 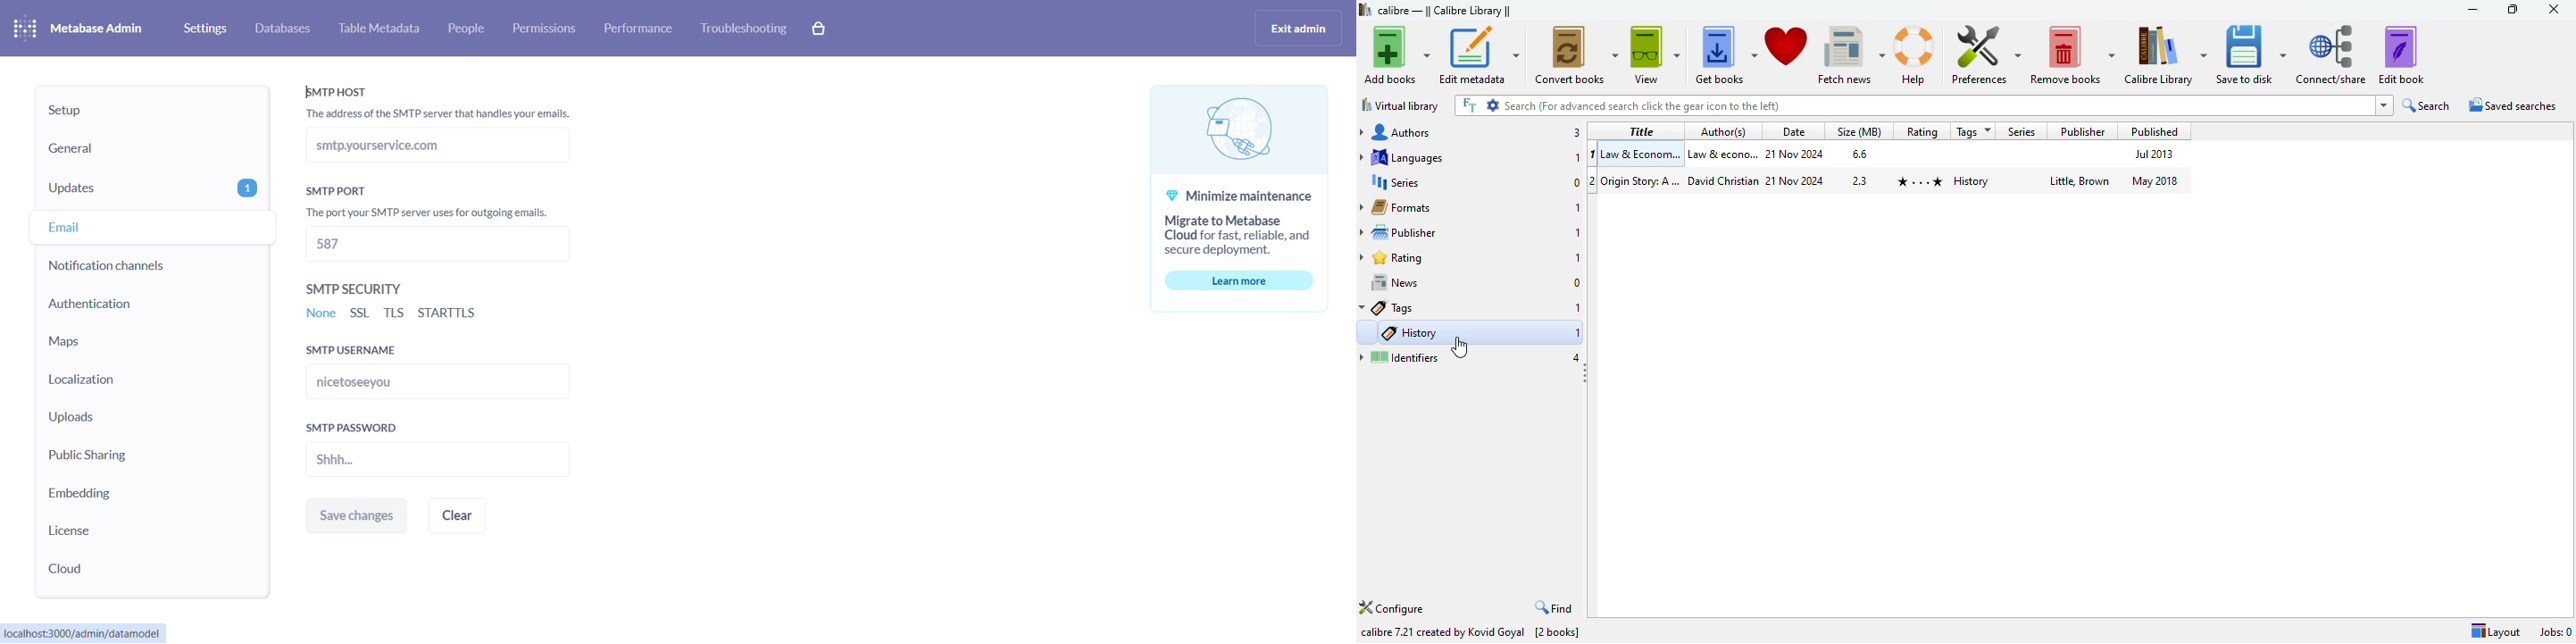 What do you see at coordinates (2426, 105) in the screenshot?
I see `search` at bounding box center [2426, 105].